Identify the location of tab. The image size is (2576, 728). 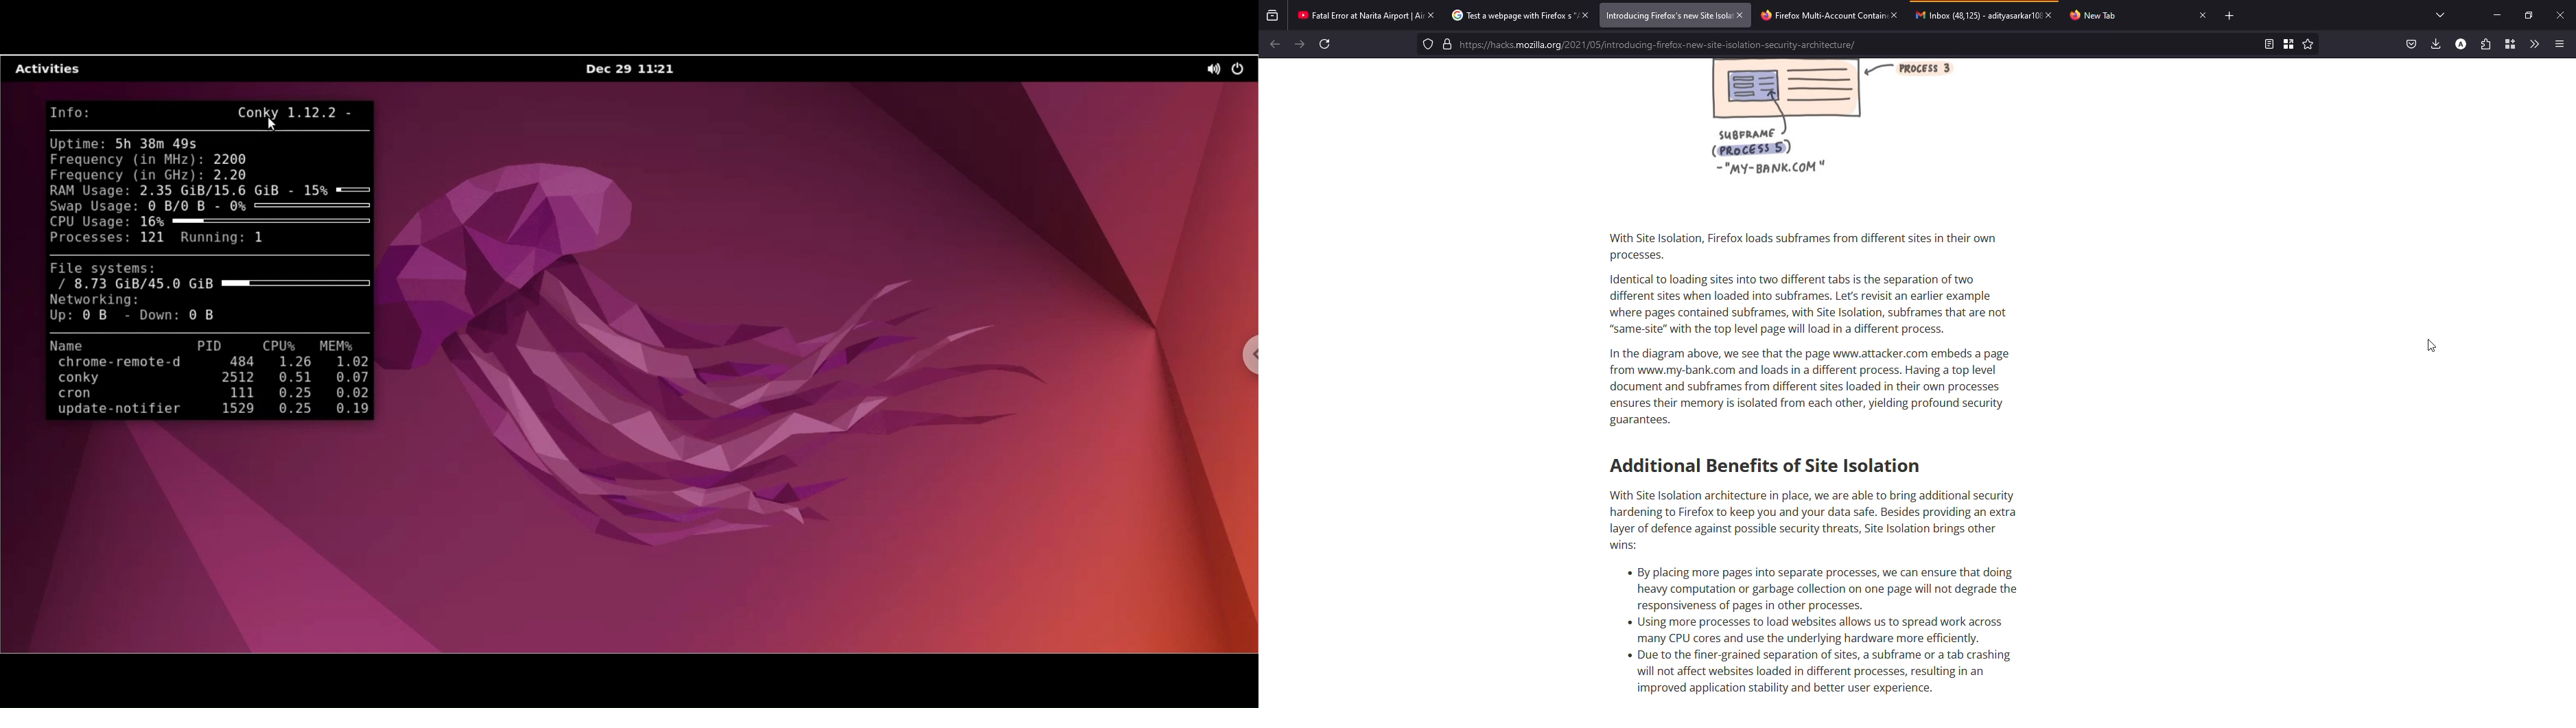
(2095, 16).